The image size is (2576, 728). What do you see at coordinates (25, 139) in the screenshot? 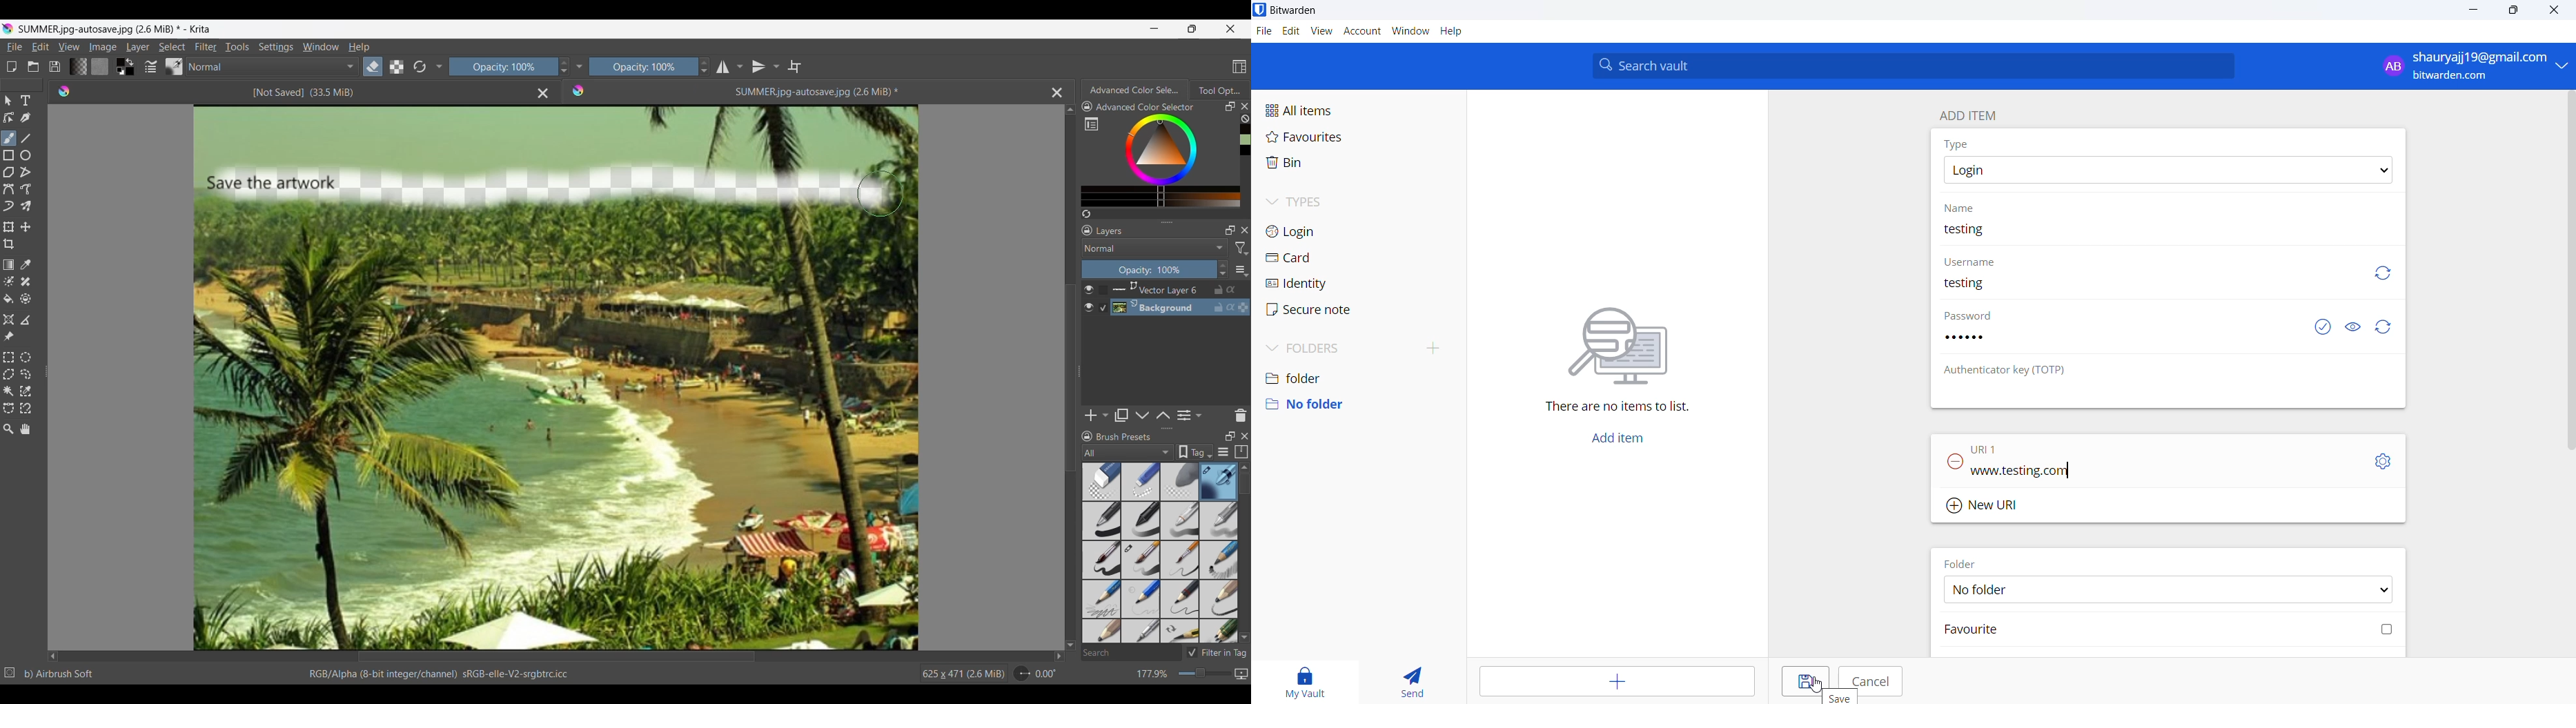
I see `Line tool` at bounding box center [25, 139].